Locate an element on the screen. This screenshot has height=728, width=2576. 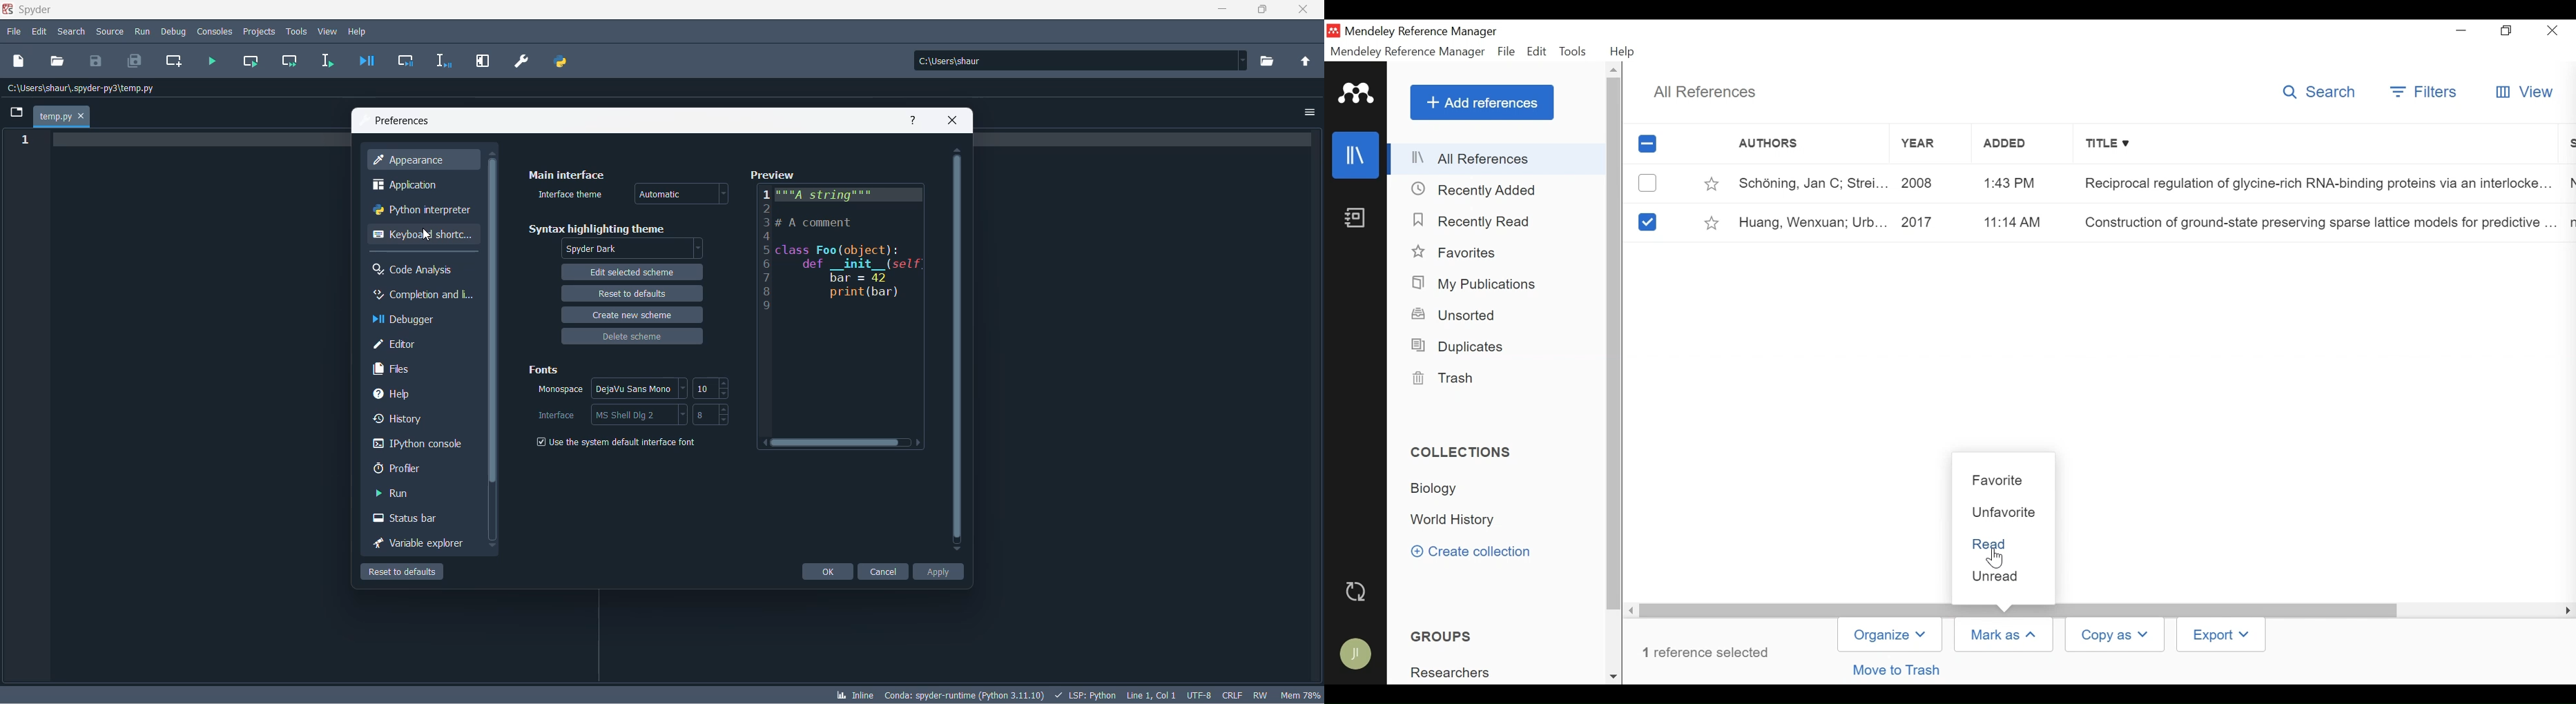
reset to default is located at coordinates (407, 574).